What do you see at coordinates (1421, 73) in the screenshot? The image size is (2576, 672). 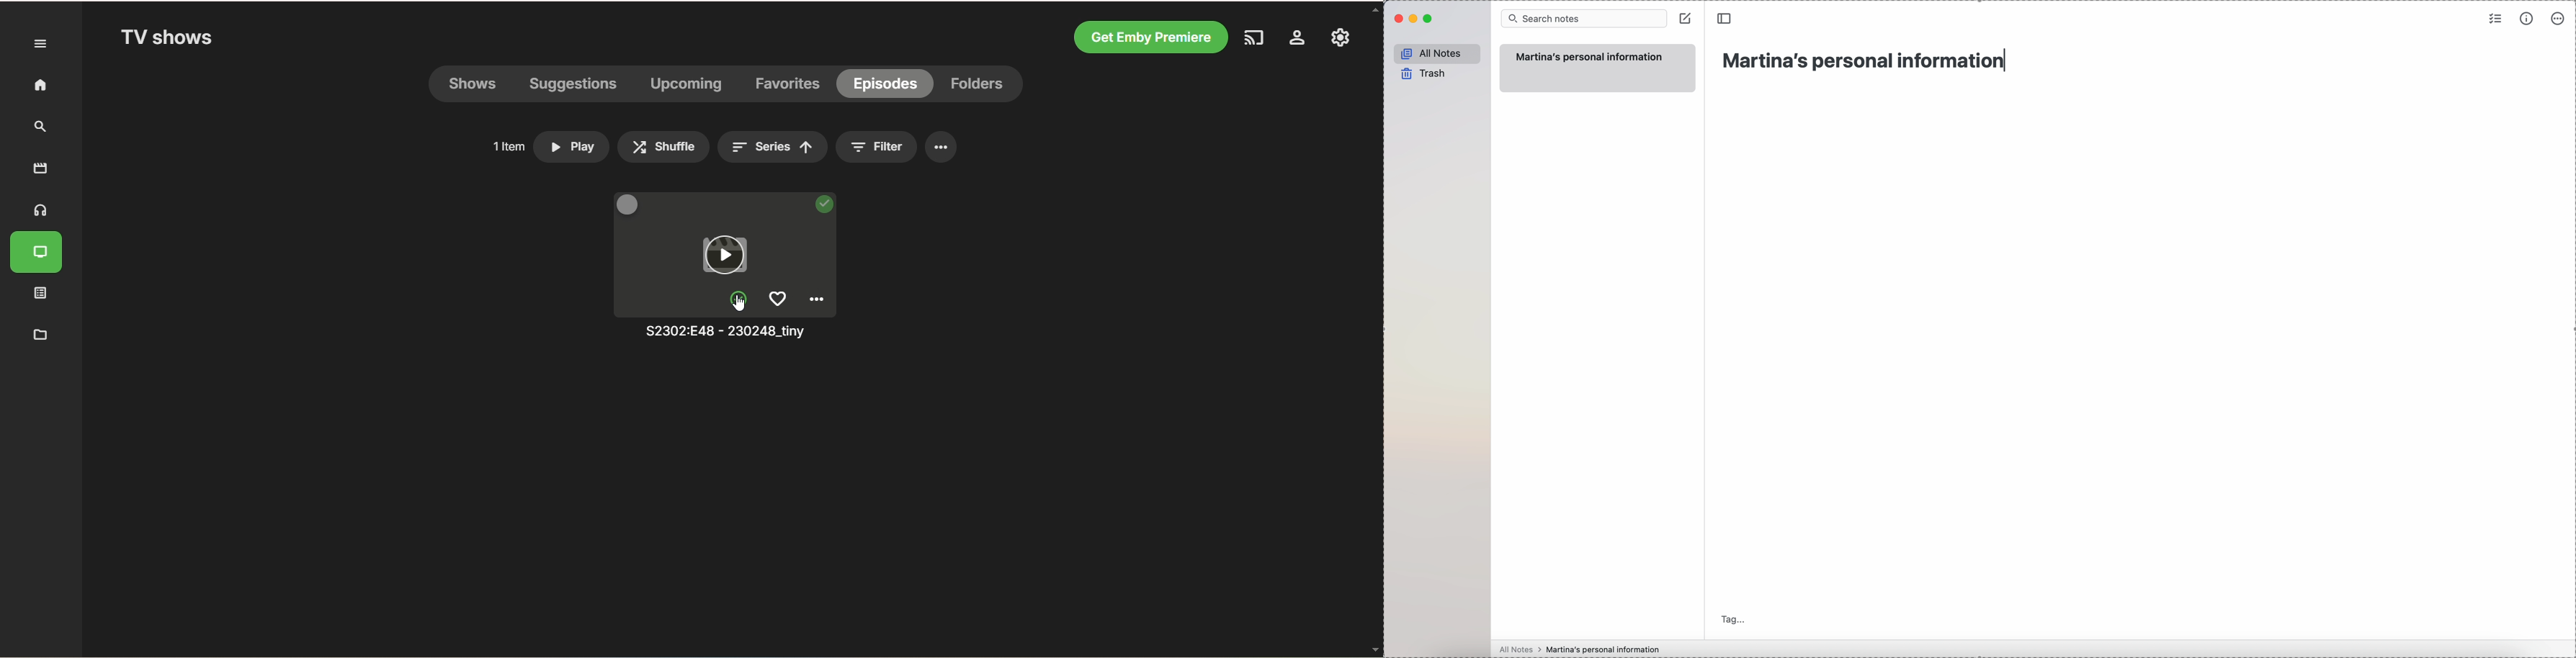 I see `trash` at bounding box center [1421, 73].